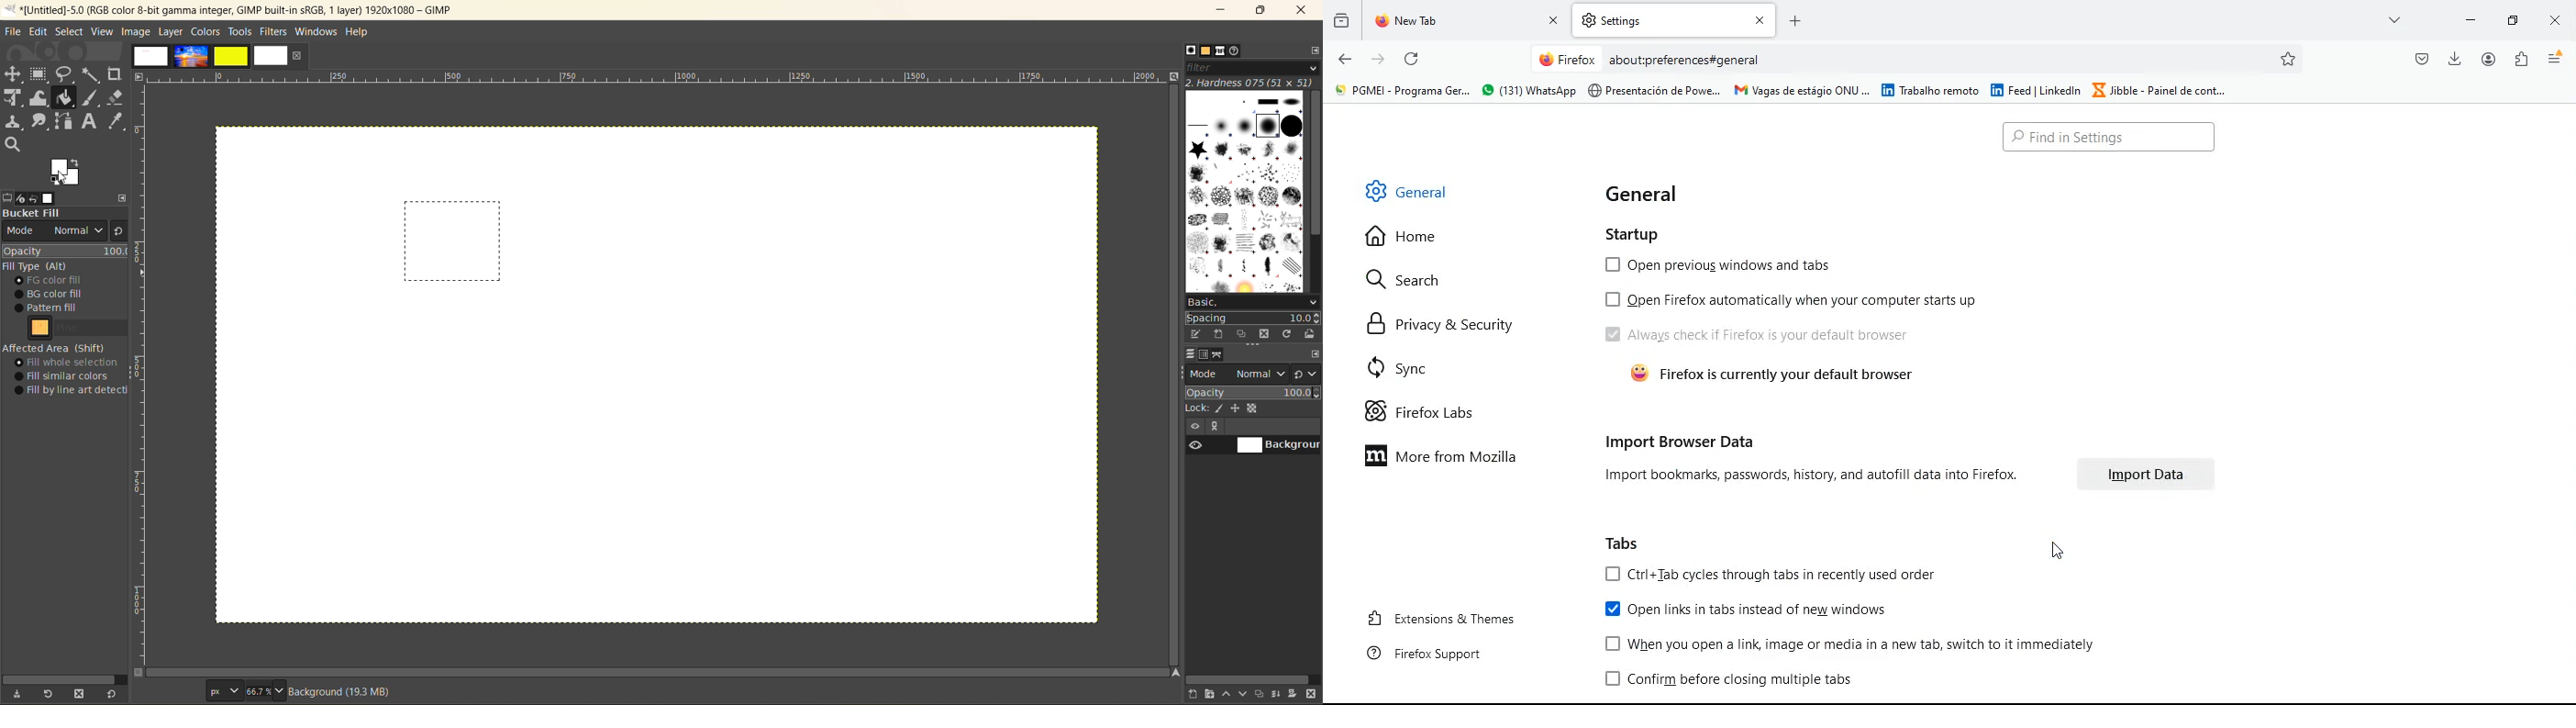  Describe the element at coordinates (1454, 325) in the screenshot. I see `privacy & security` at that location.